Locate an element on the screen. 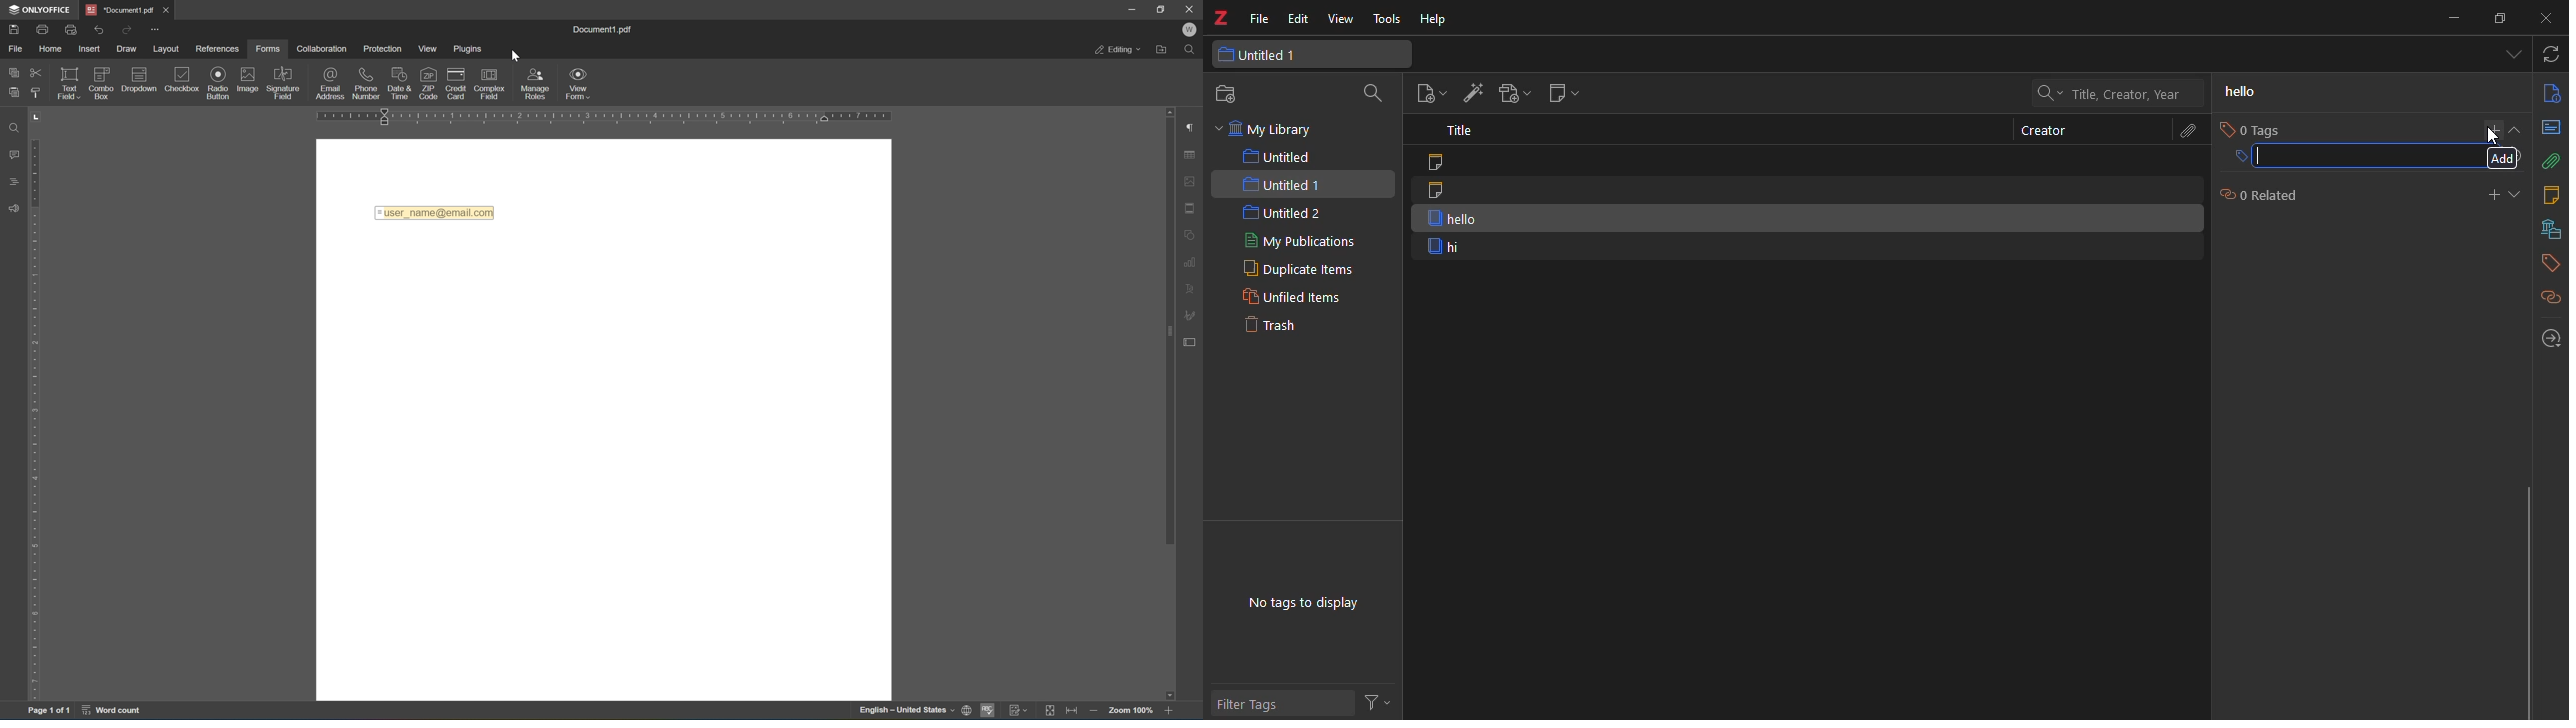 The image size is (2576, 728). expand is located at coordinates (2519, 130).